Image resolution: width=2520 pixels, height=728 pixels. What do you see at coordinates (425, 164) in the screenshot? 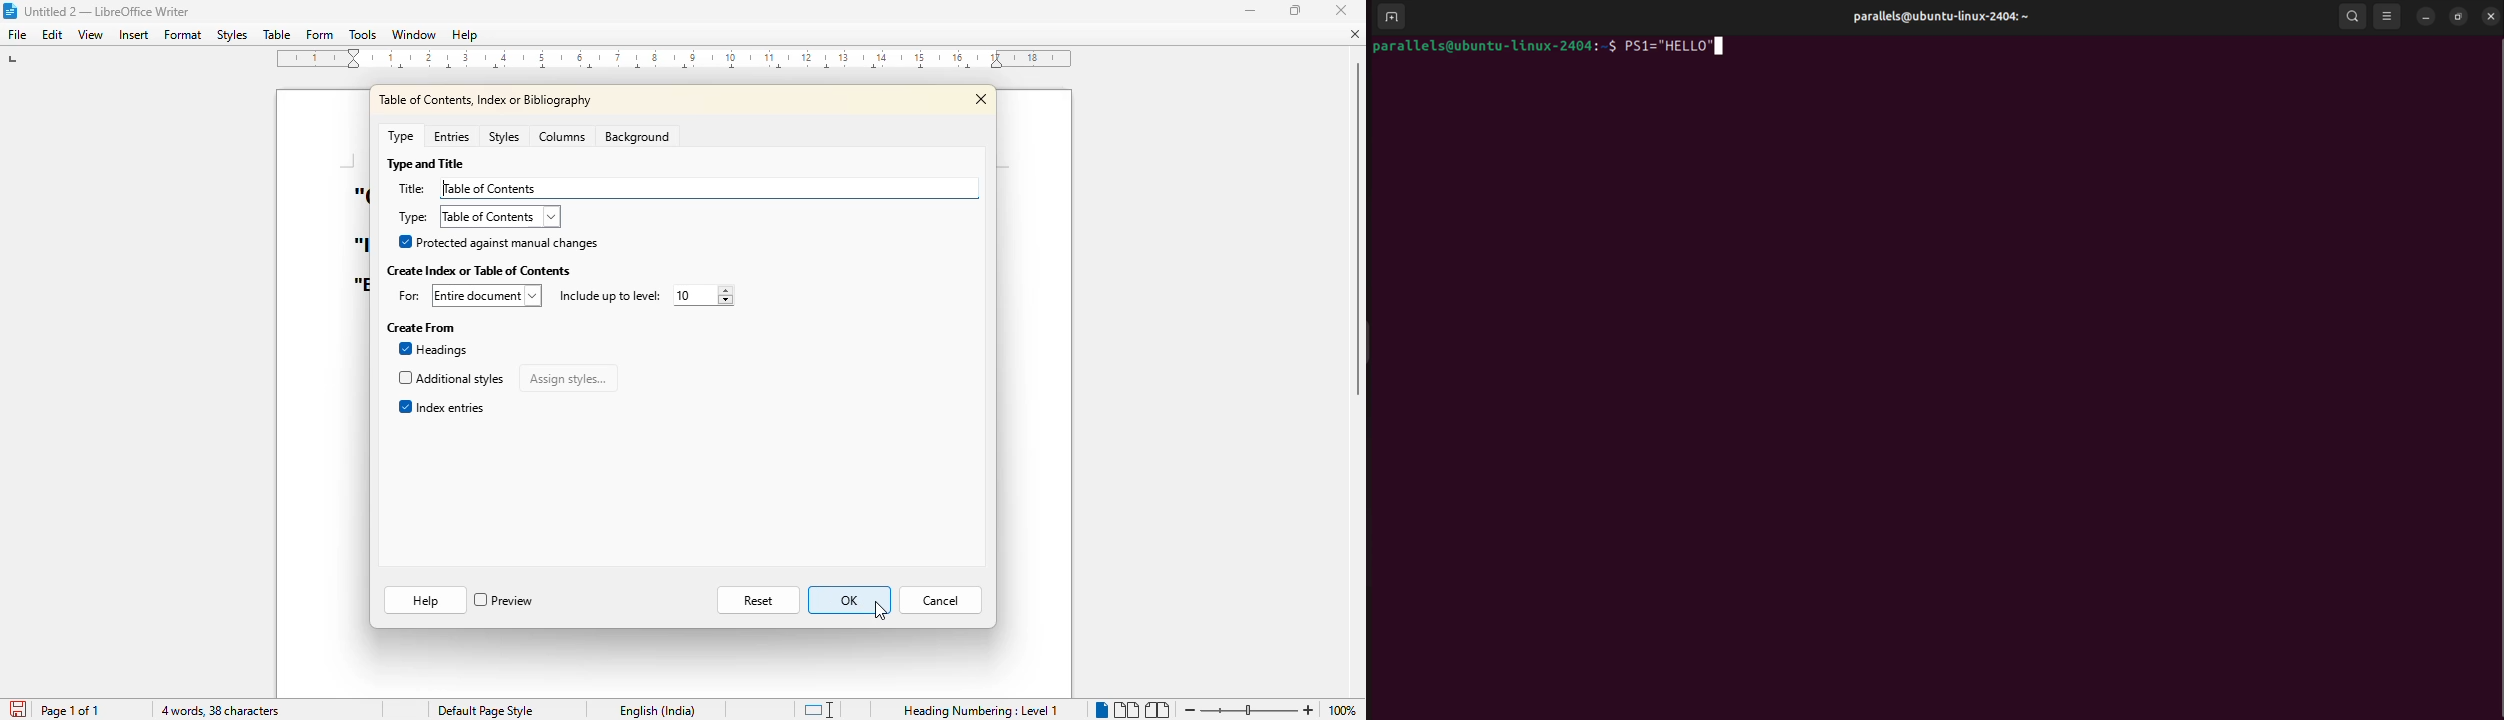
I see `type and title` at bounding box center [425, 164].